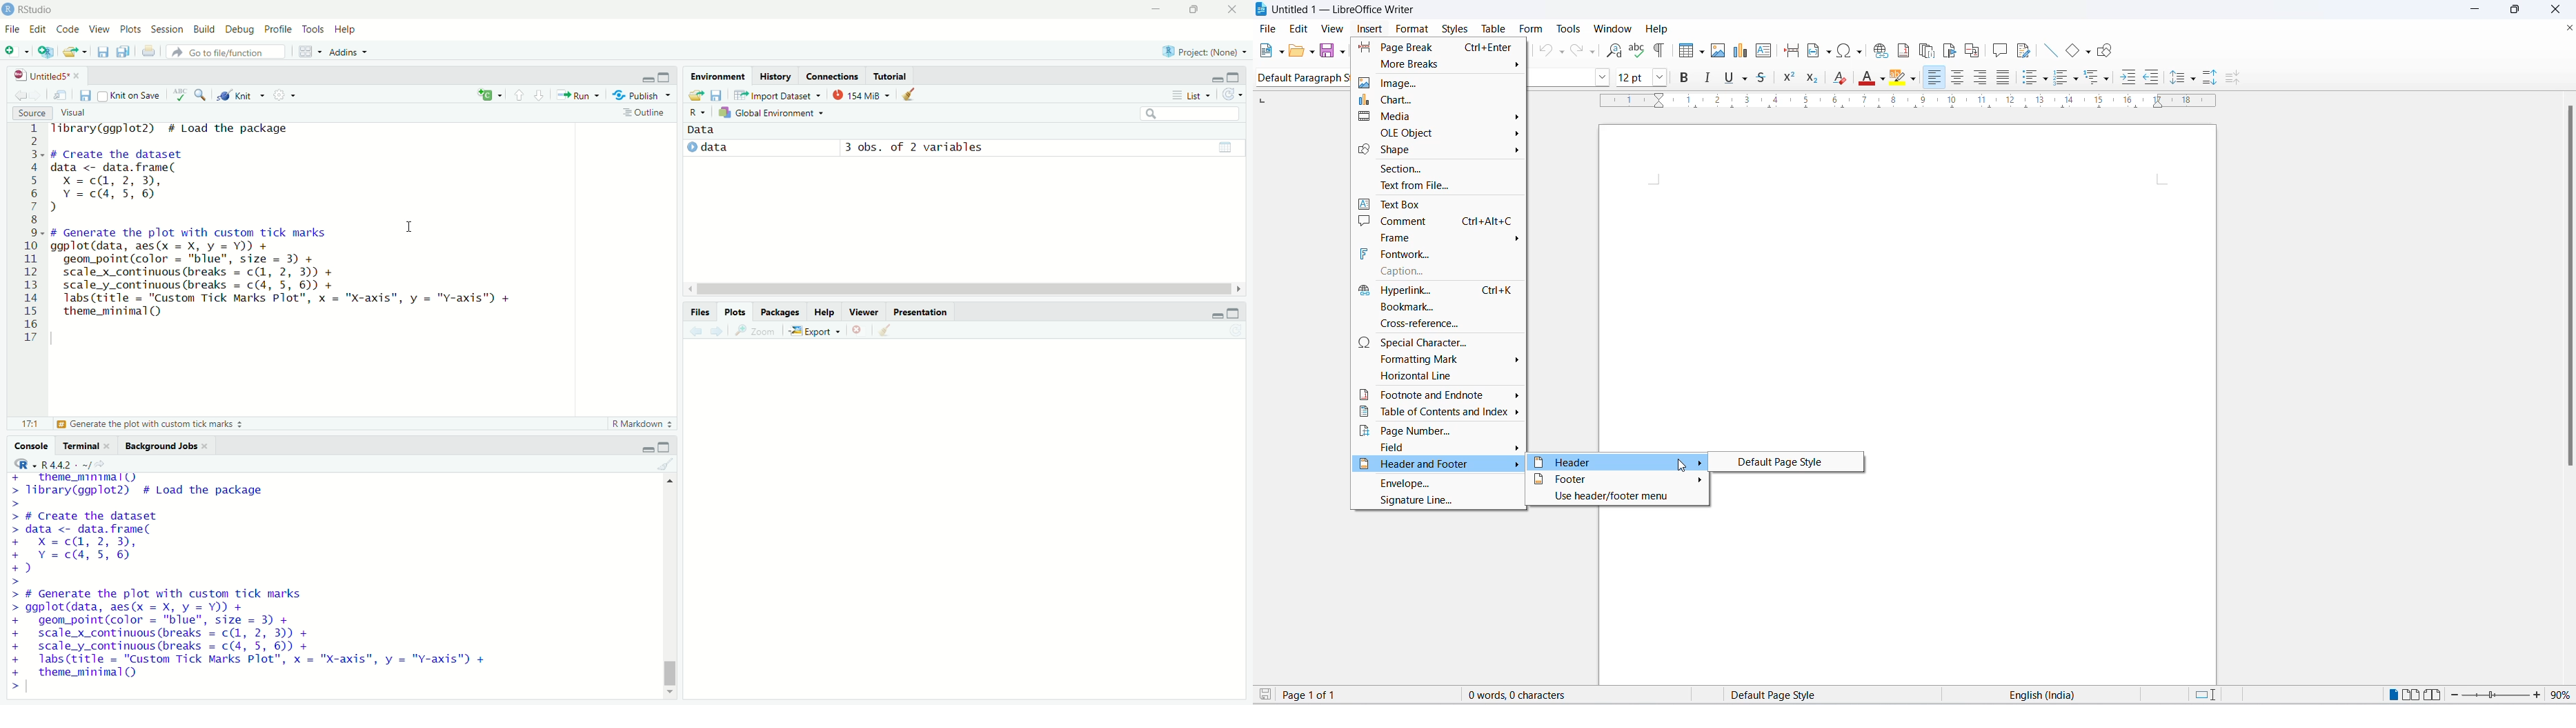  What do you see at coordinates (1242, 288) in the screenshot?
I see `move right` at bounding box center [1242, 288].